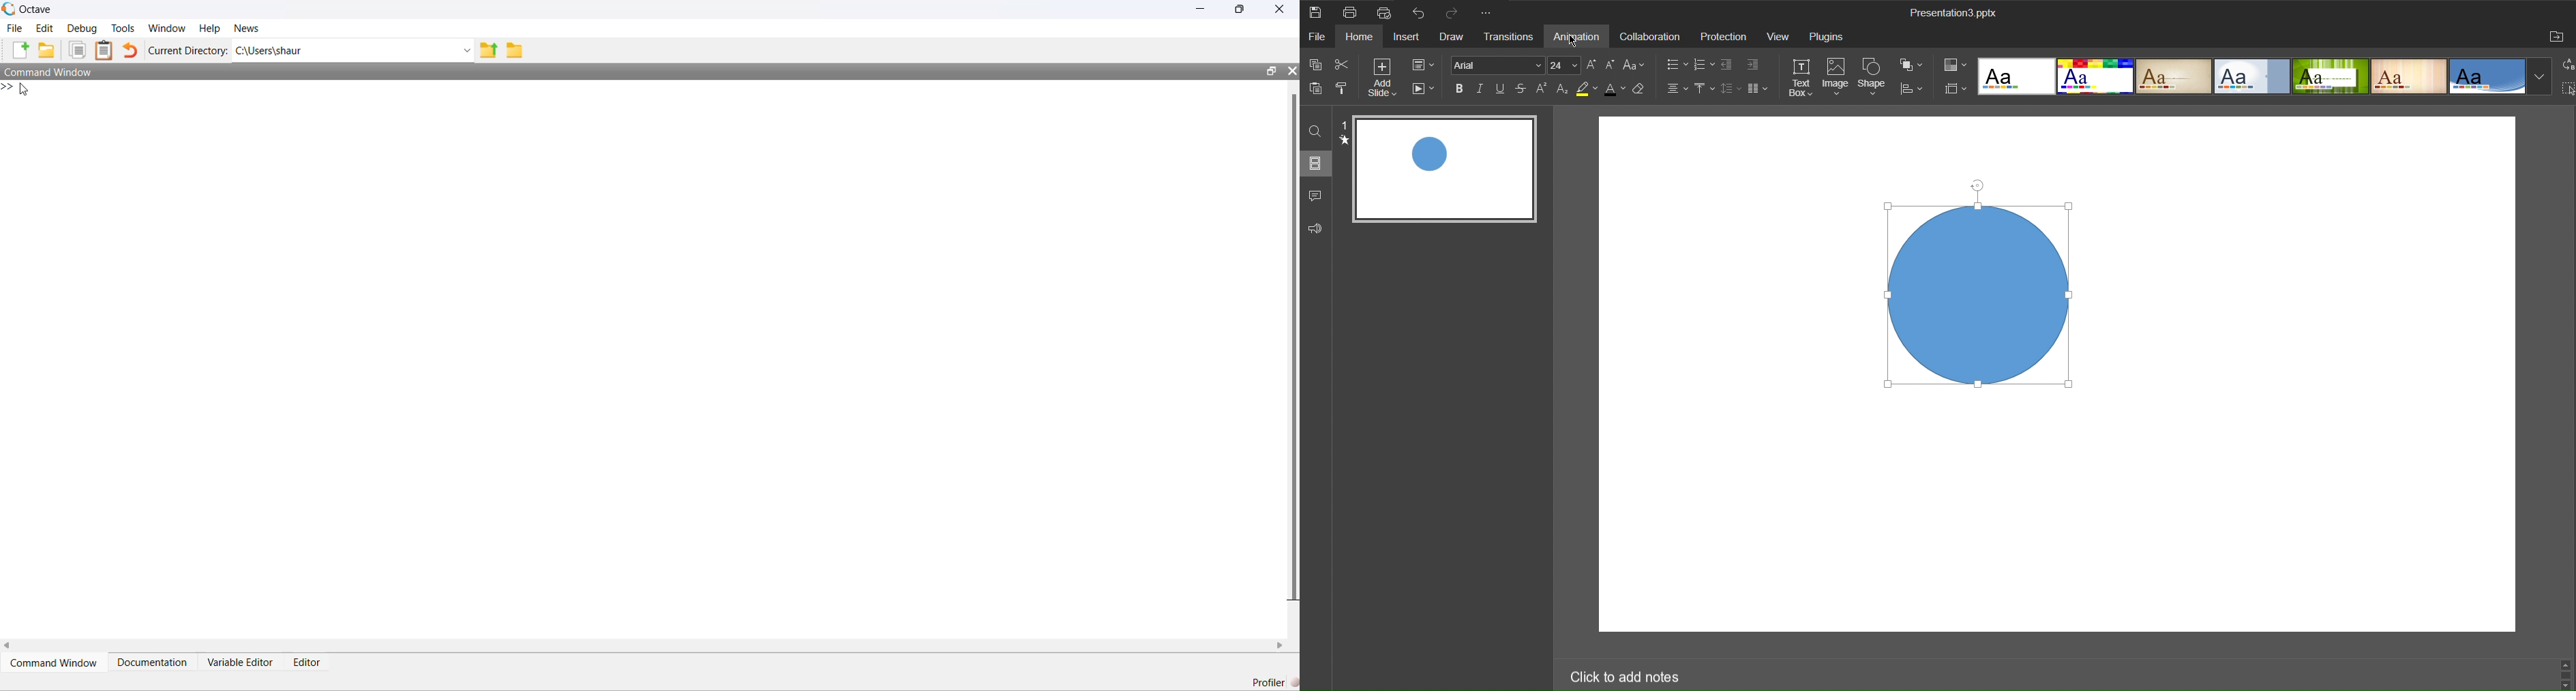 This screenshot has height=700, width=2576. What do you see at coordinates (153, 661) in the screenshot?
I see `Documentation` at bounding box center [153, 661].